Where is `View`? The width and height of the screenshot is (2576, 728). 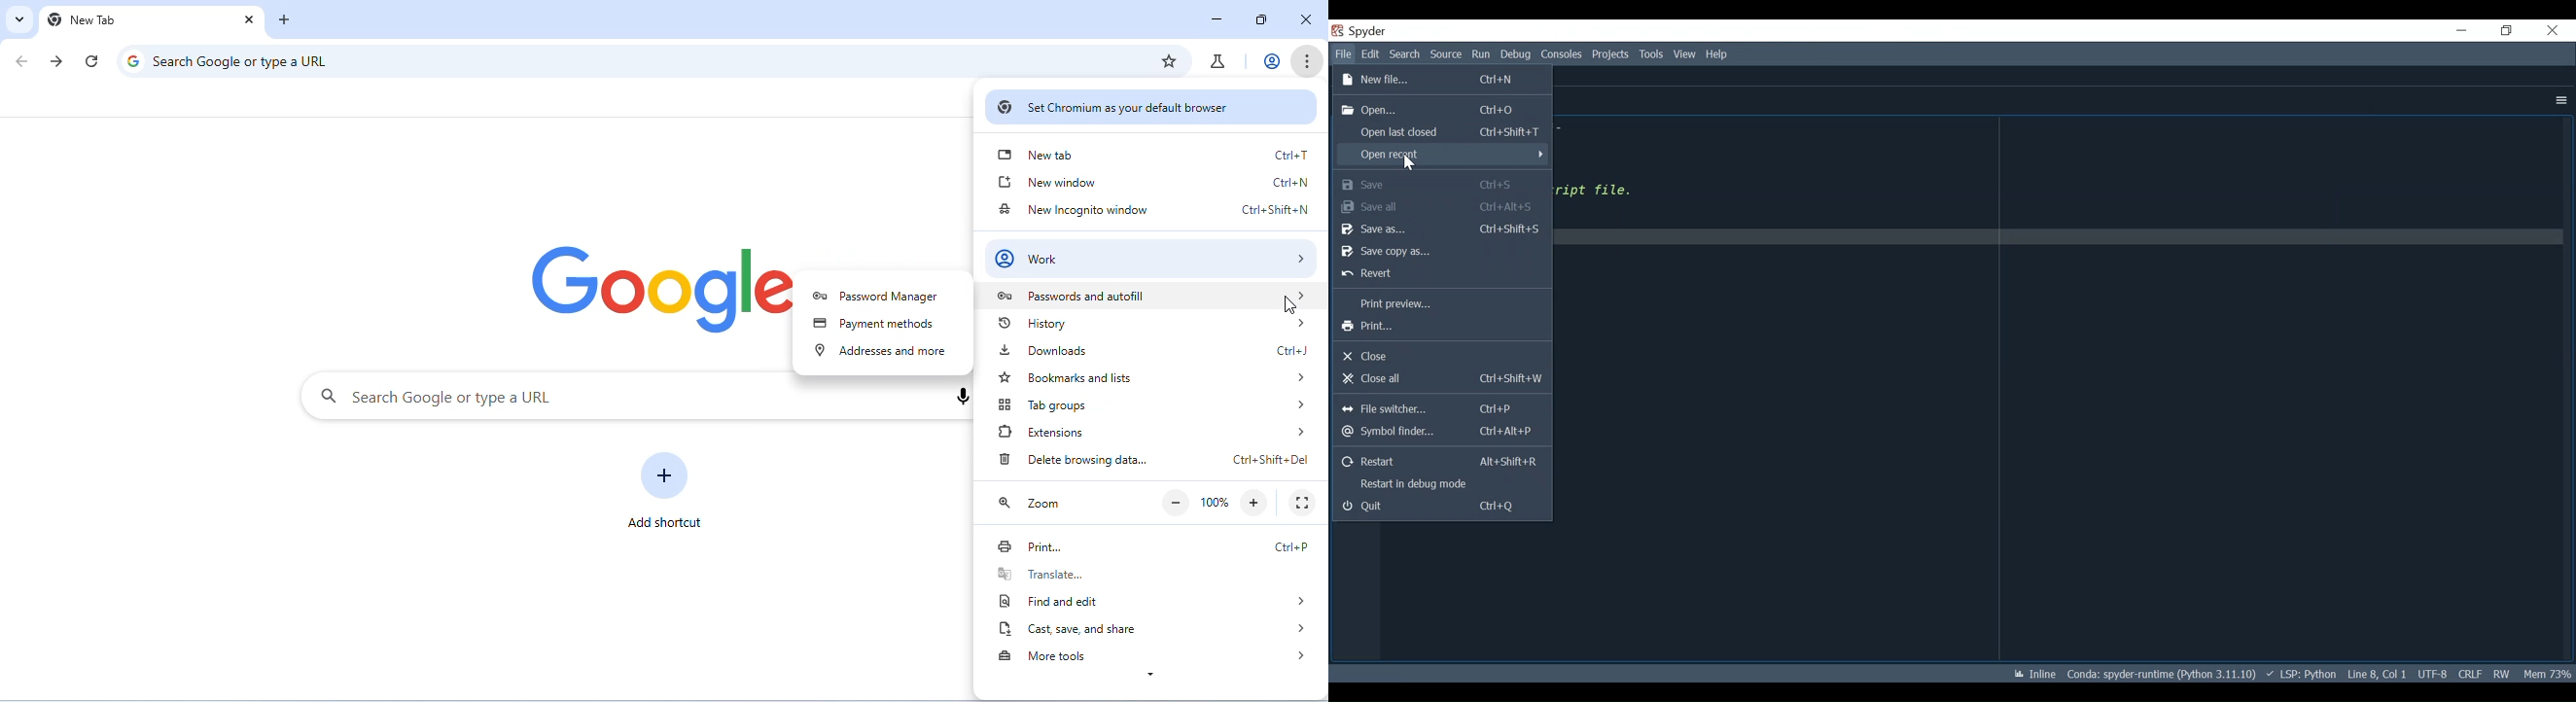 View is located at coordinates (1688, 54).